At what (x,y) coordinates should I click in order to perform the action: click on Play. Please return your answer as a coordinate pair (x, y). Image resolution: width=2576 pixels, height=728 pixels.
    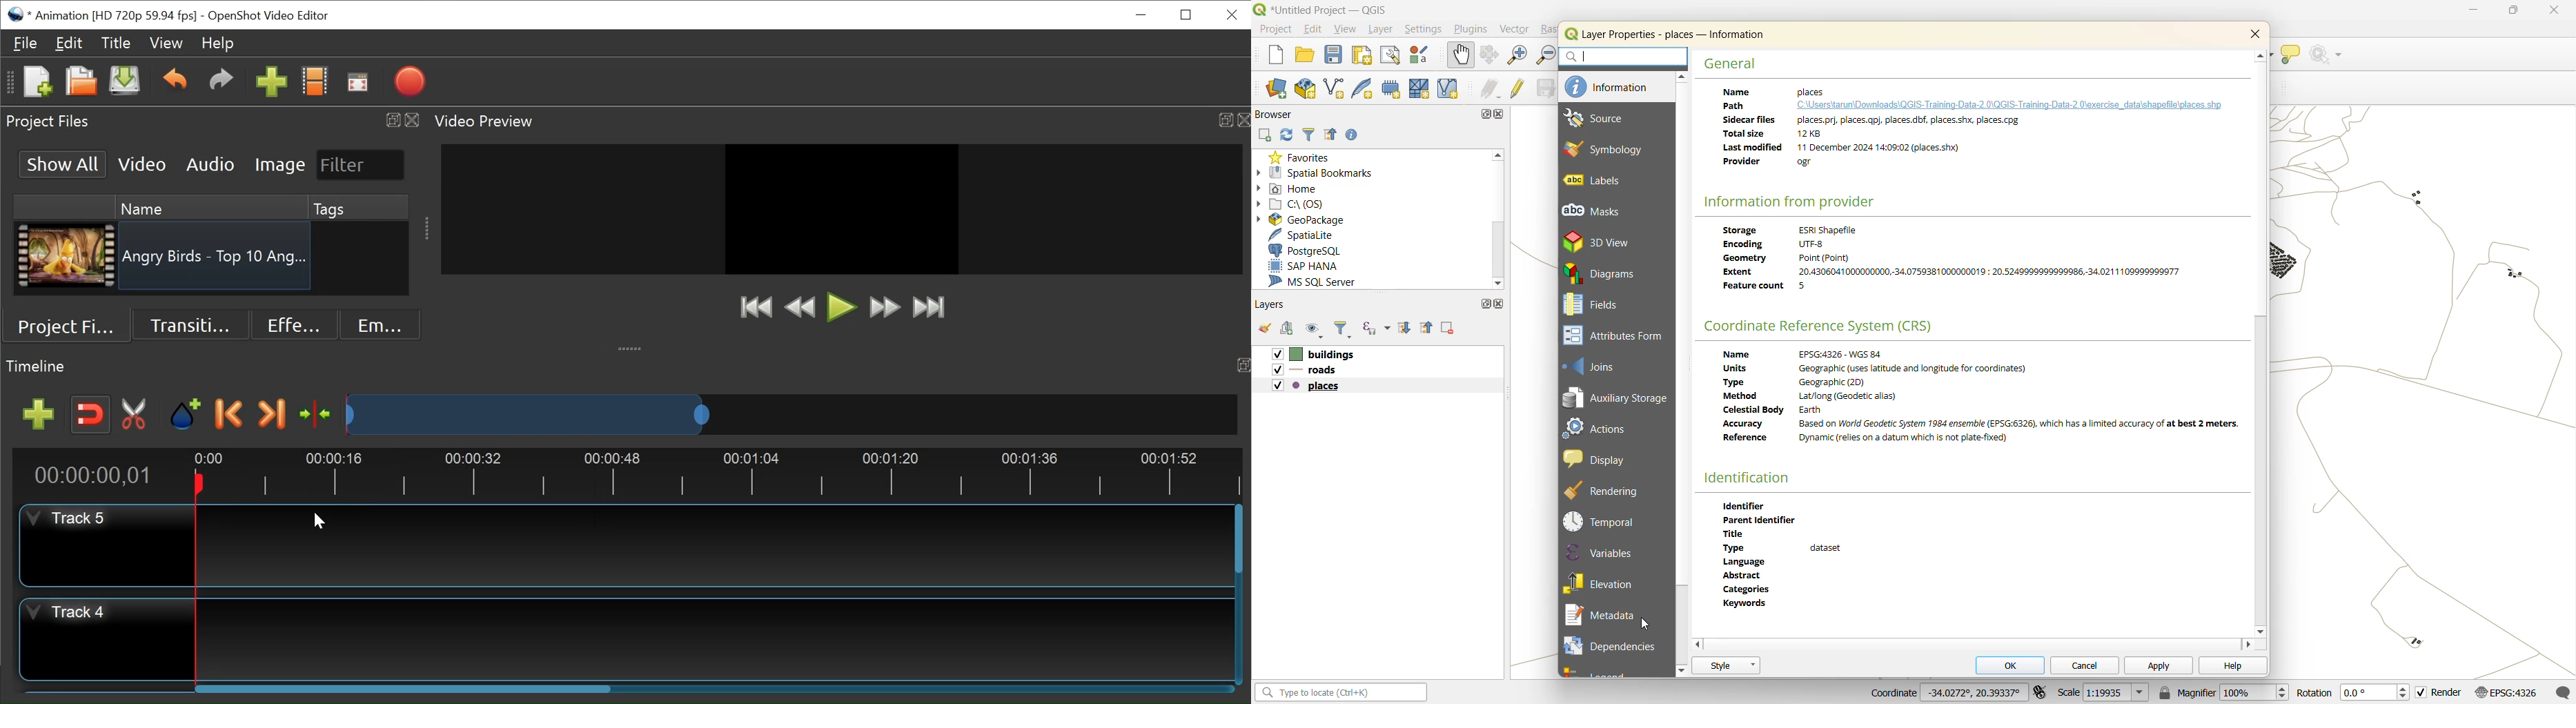
    Looking at the image, I should click on (842, 307).